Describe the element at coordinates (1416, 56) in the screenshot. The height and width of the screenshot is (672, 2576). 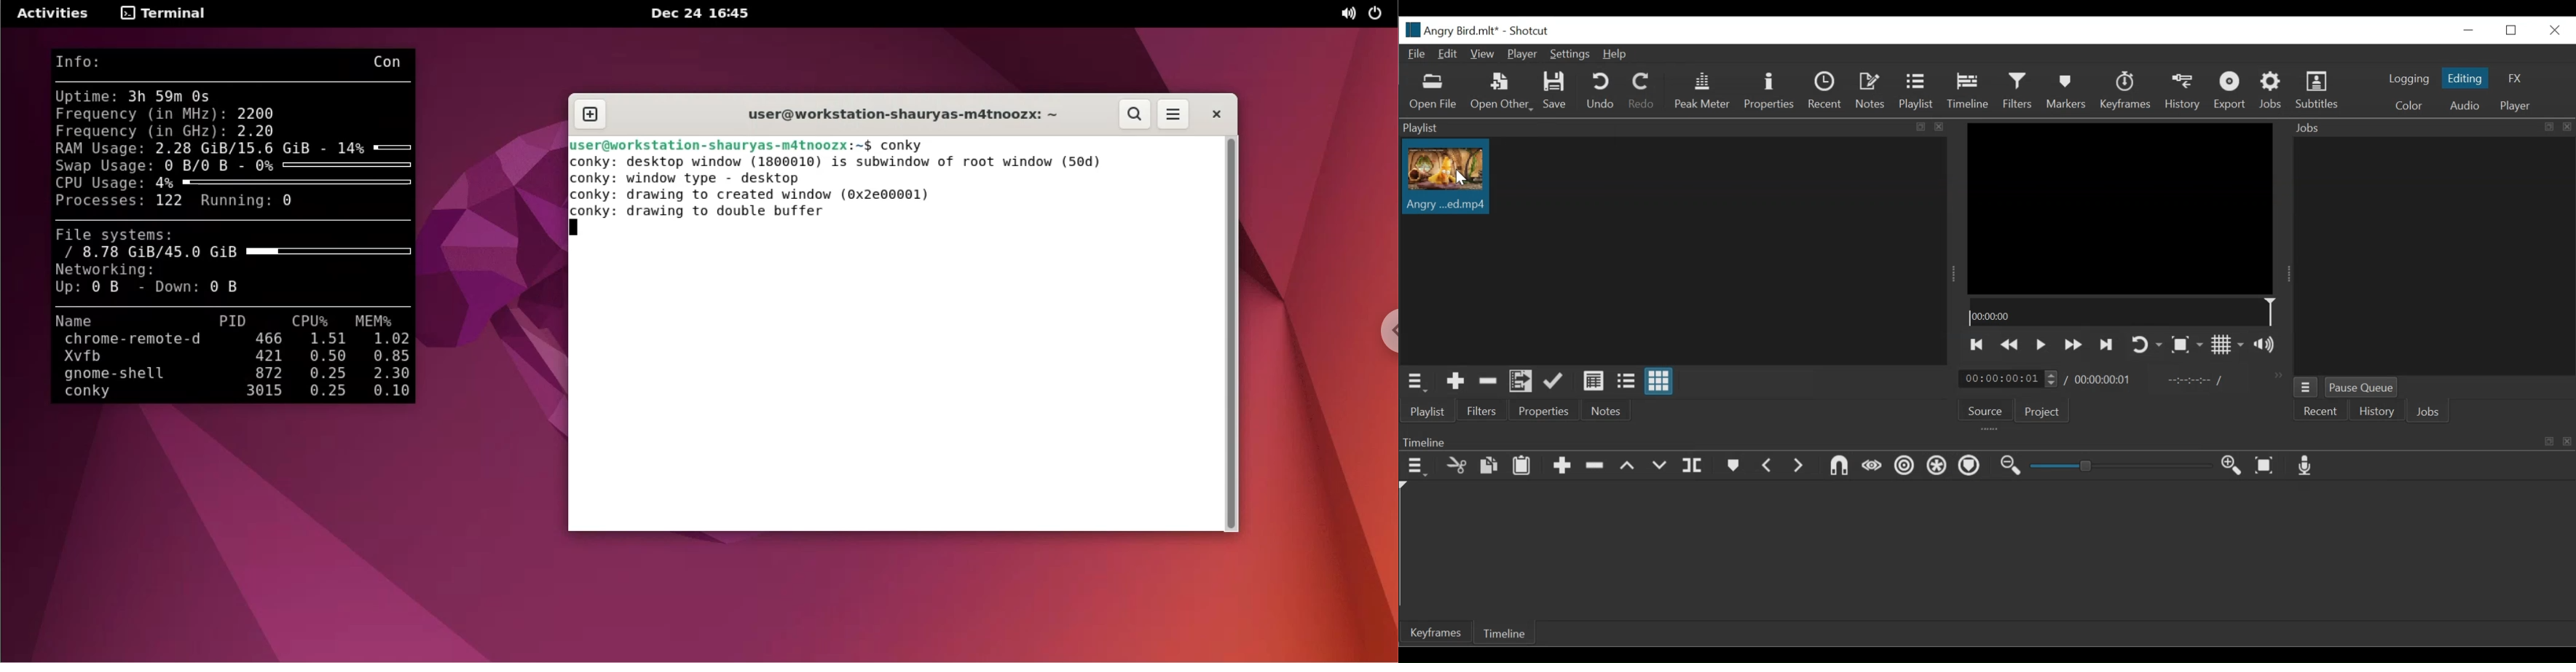
I see `File` at that location.